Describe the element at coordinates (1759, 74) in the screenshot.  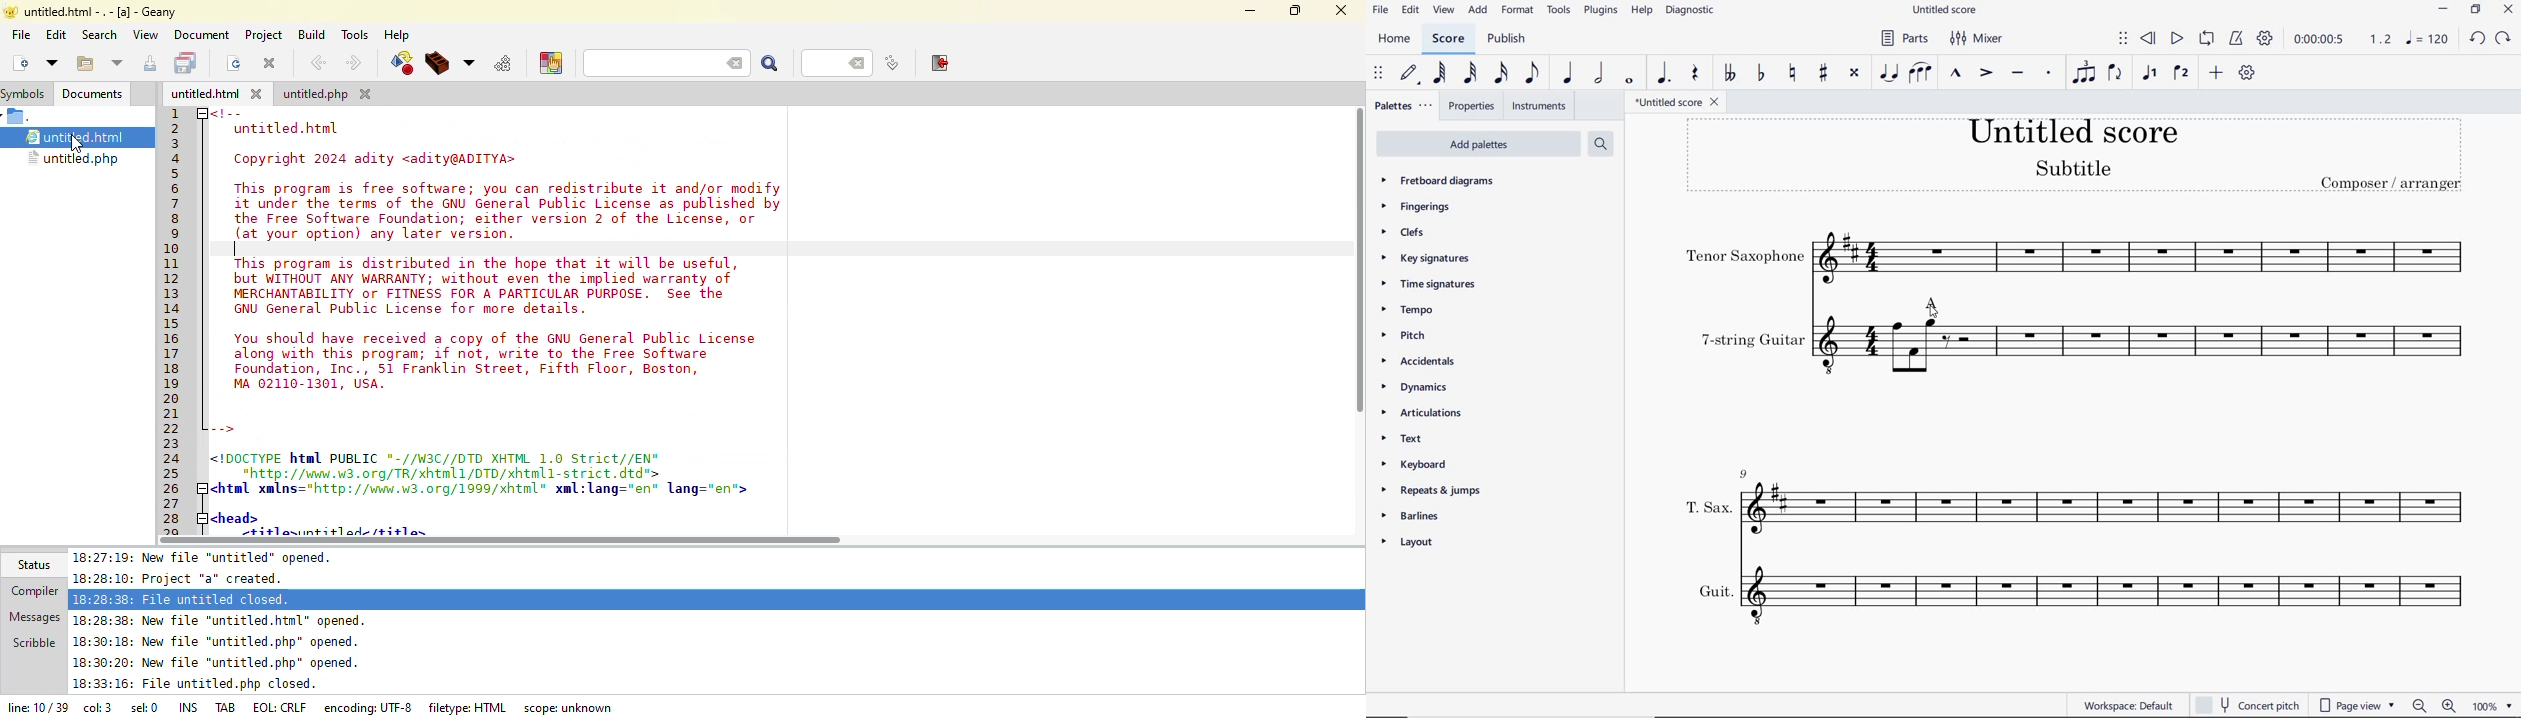
I see `TOGGLE FLAT` at that location.